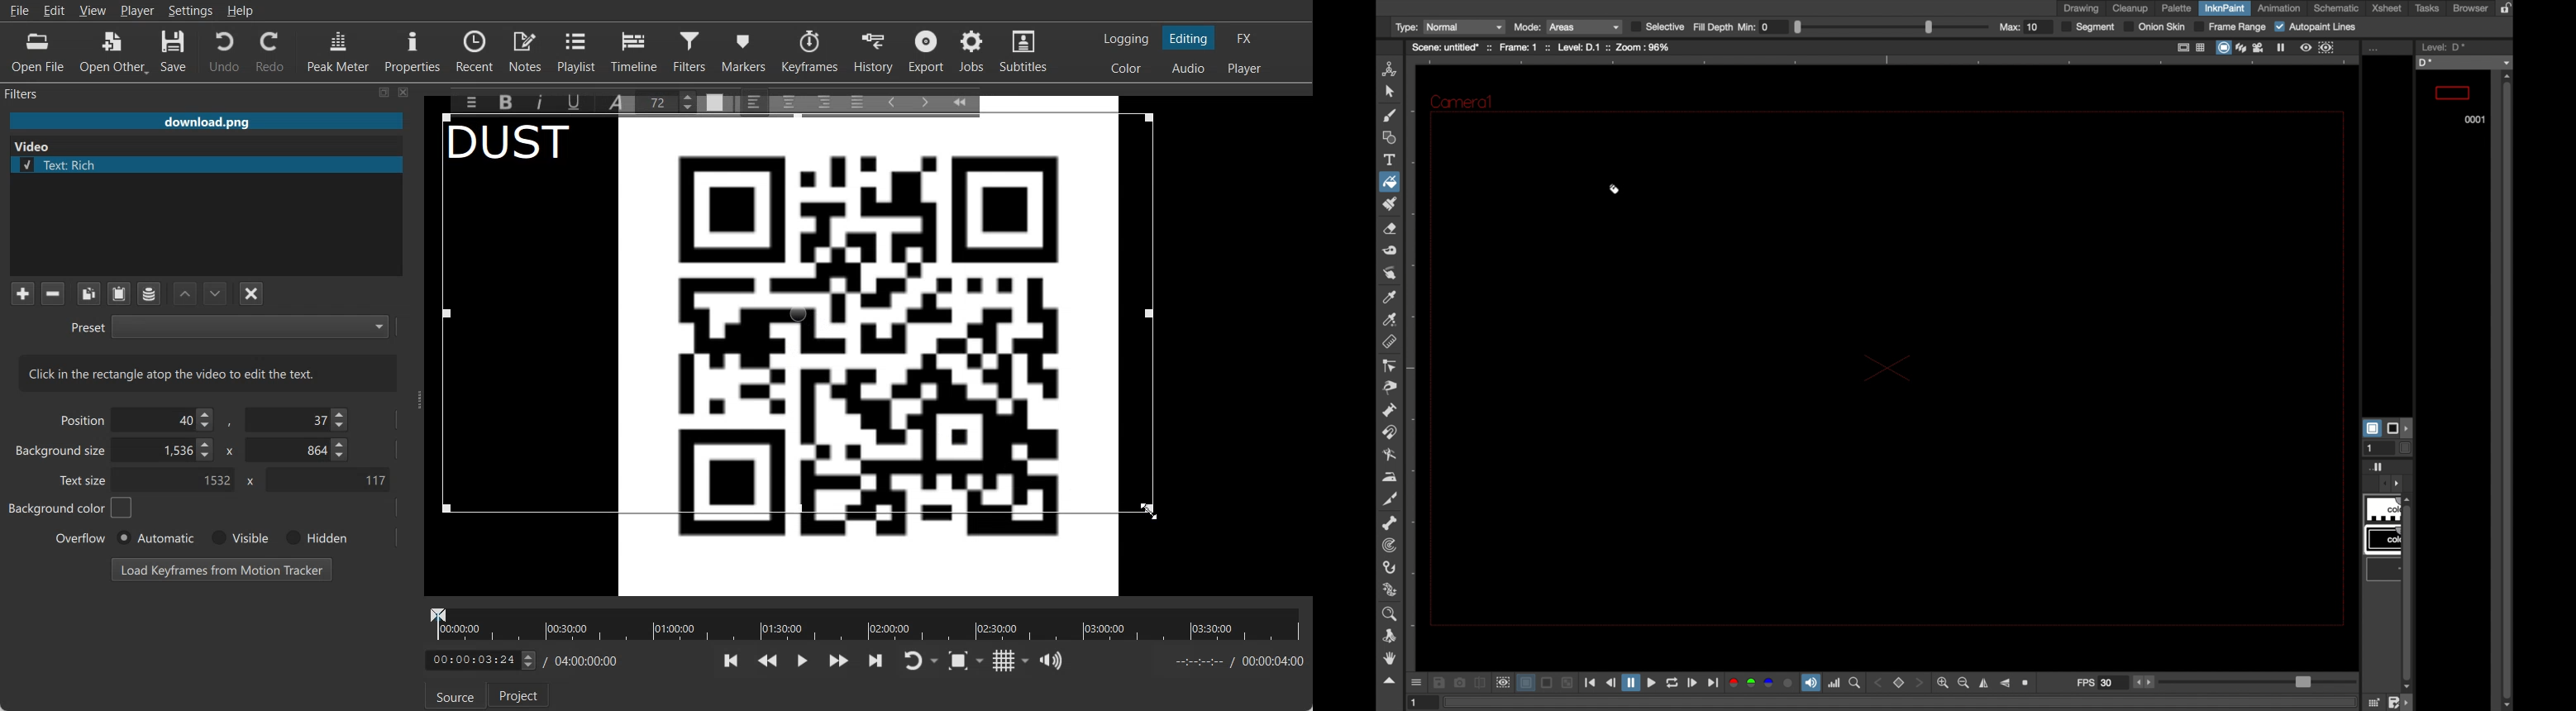 This screenshot has width=2576, height=728. Describe the element at coordinates (1390, 320) in the screenshot. I see `rgb picker tool` at that location.